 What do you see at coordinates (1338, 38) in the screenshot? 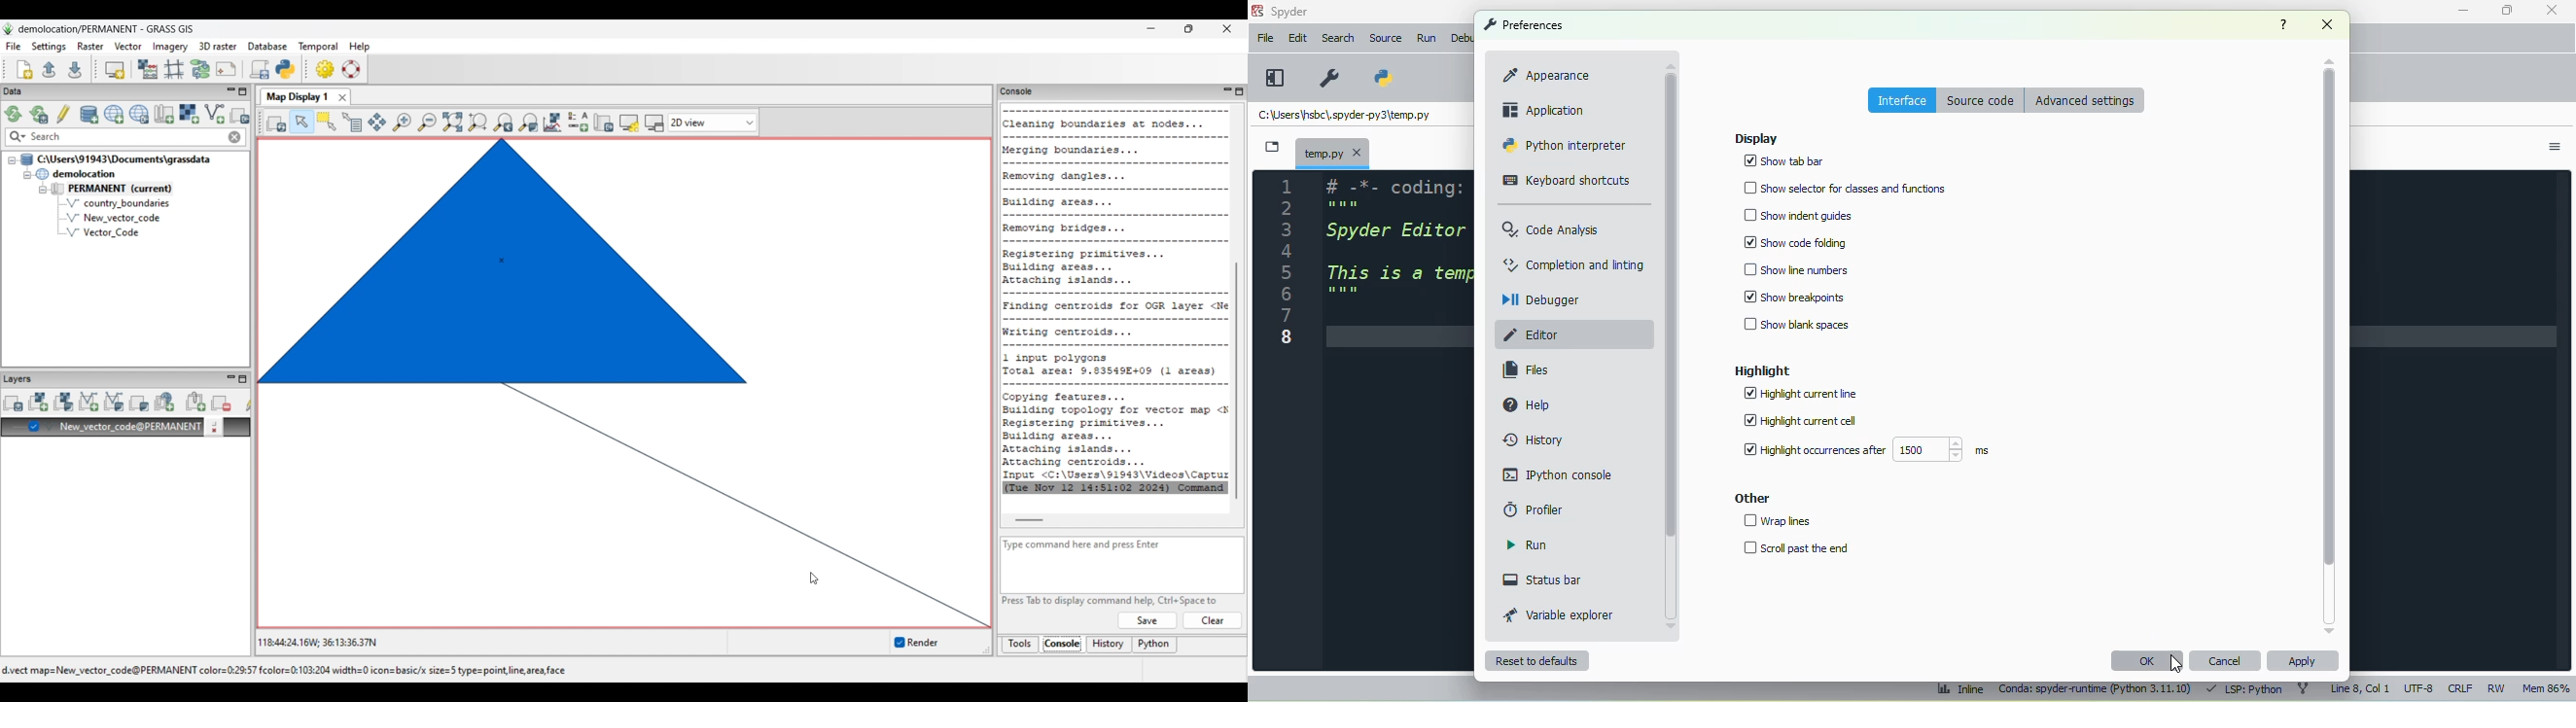
I see `search` at bounding box center [1338, 38].